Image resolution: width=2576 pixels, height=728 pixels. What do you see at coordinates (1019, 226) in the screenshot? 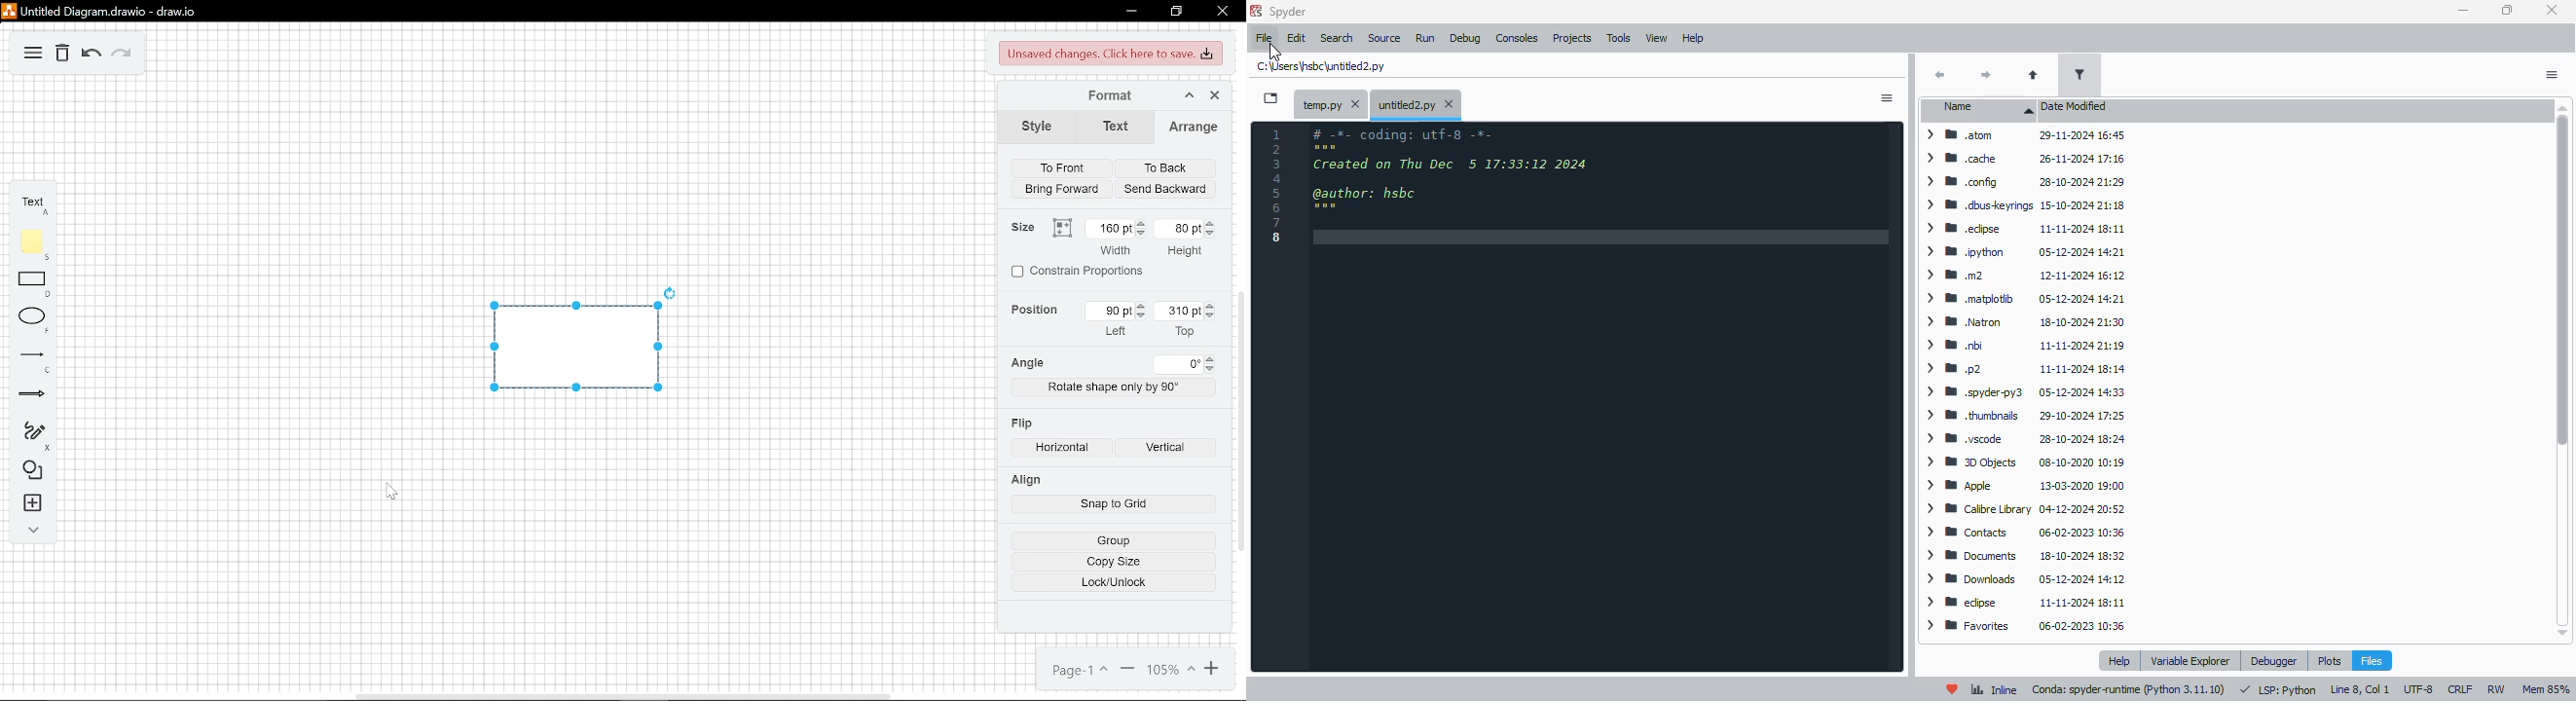
I see `size` at bounding box center [1019, 226].